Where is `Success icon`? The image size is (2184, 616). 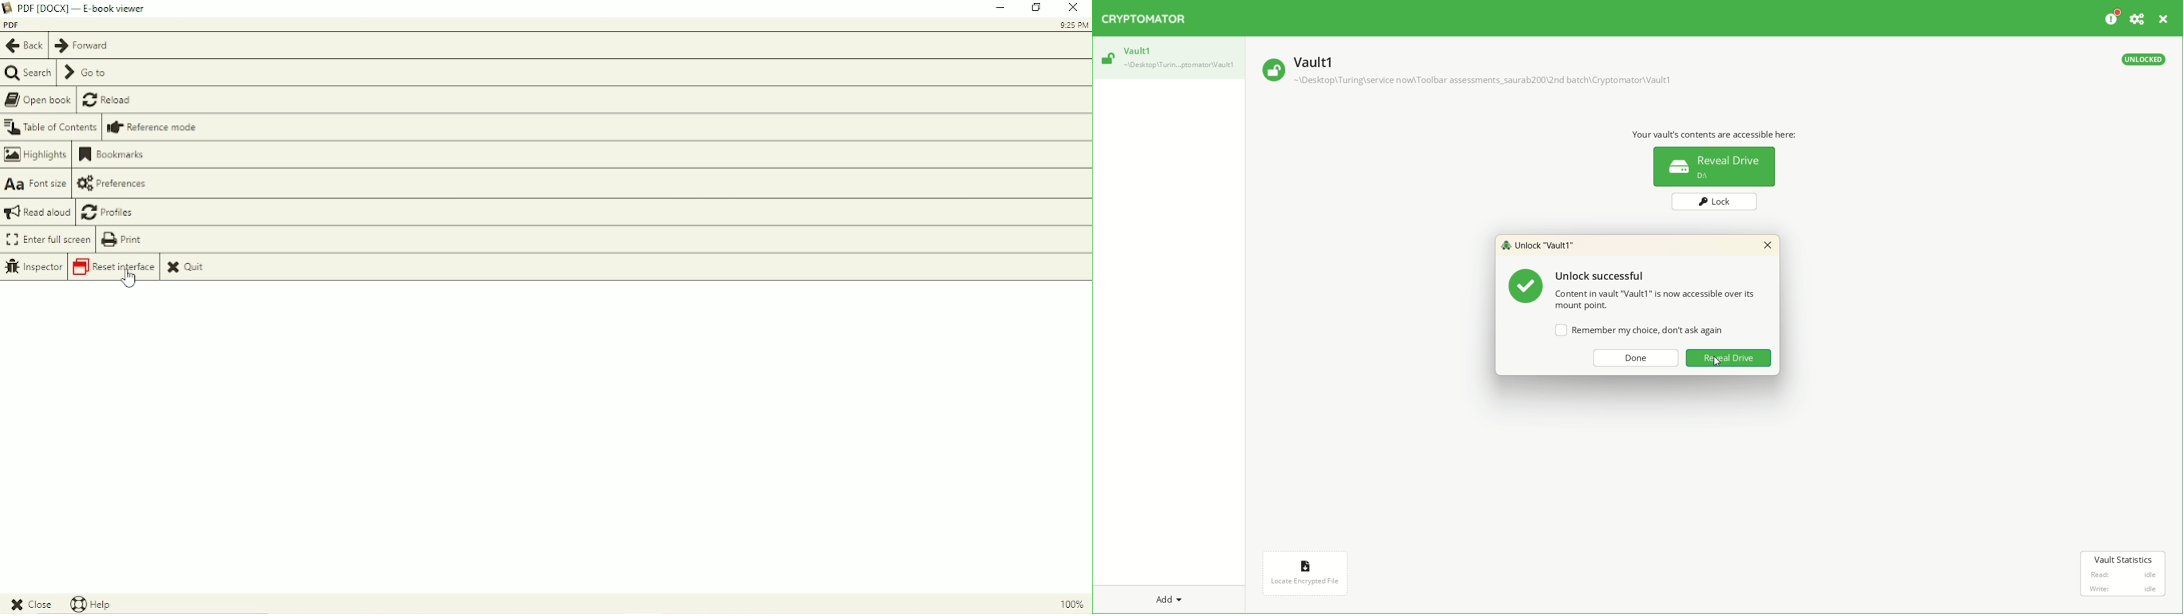
Success icon is located at coordinates (1525, 286).